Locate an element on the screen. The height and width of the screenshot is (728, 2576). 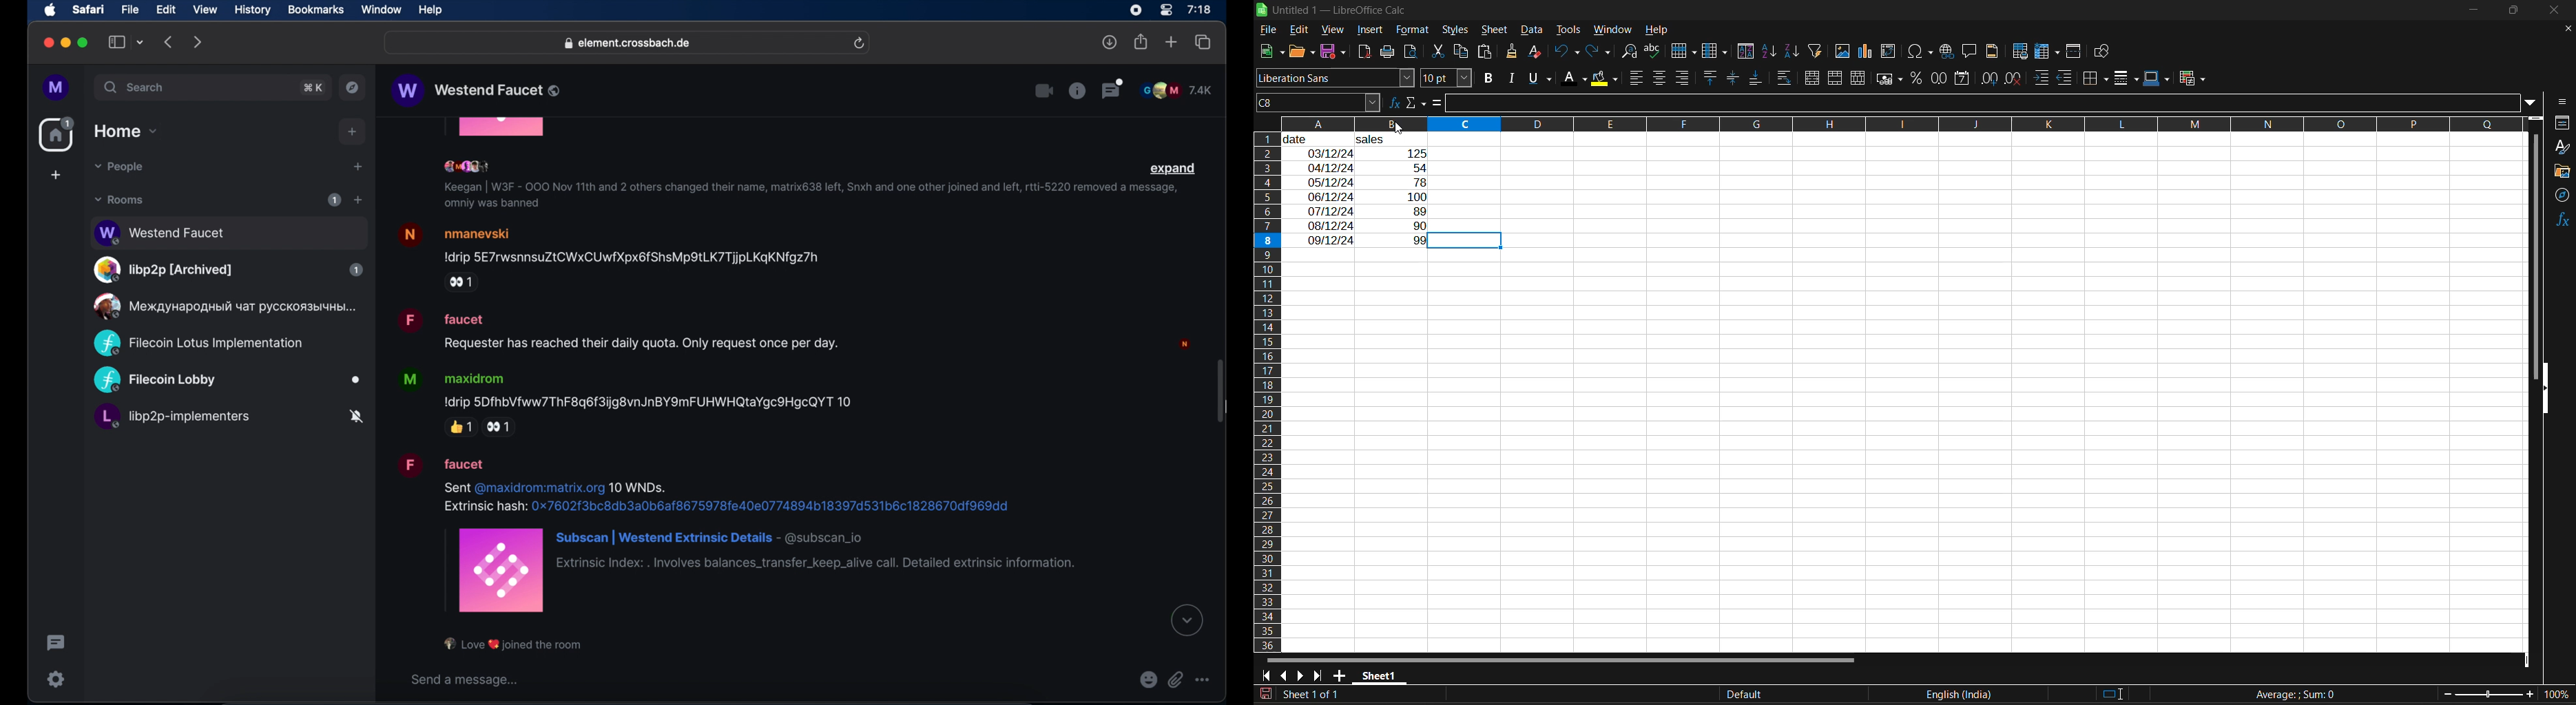
autofill is located at coordinates (1819, 51).